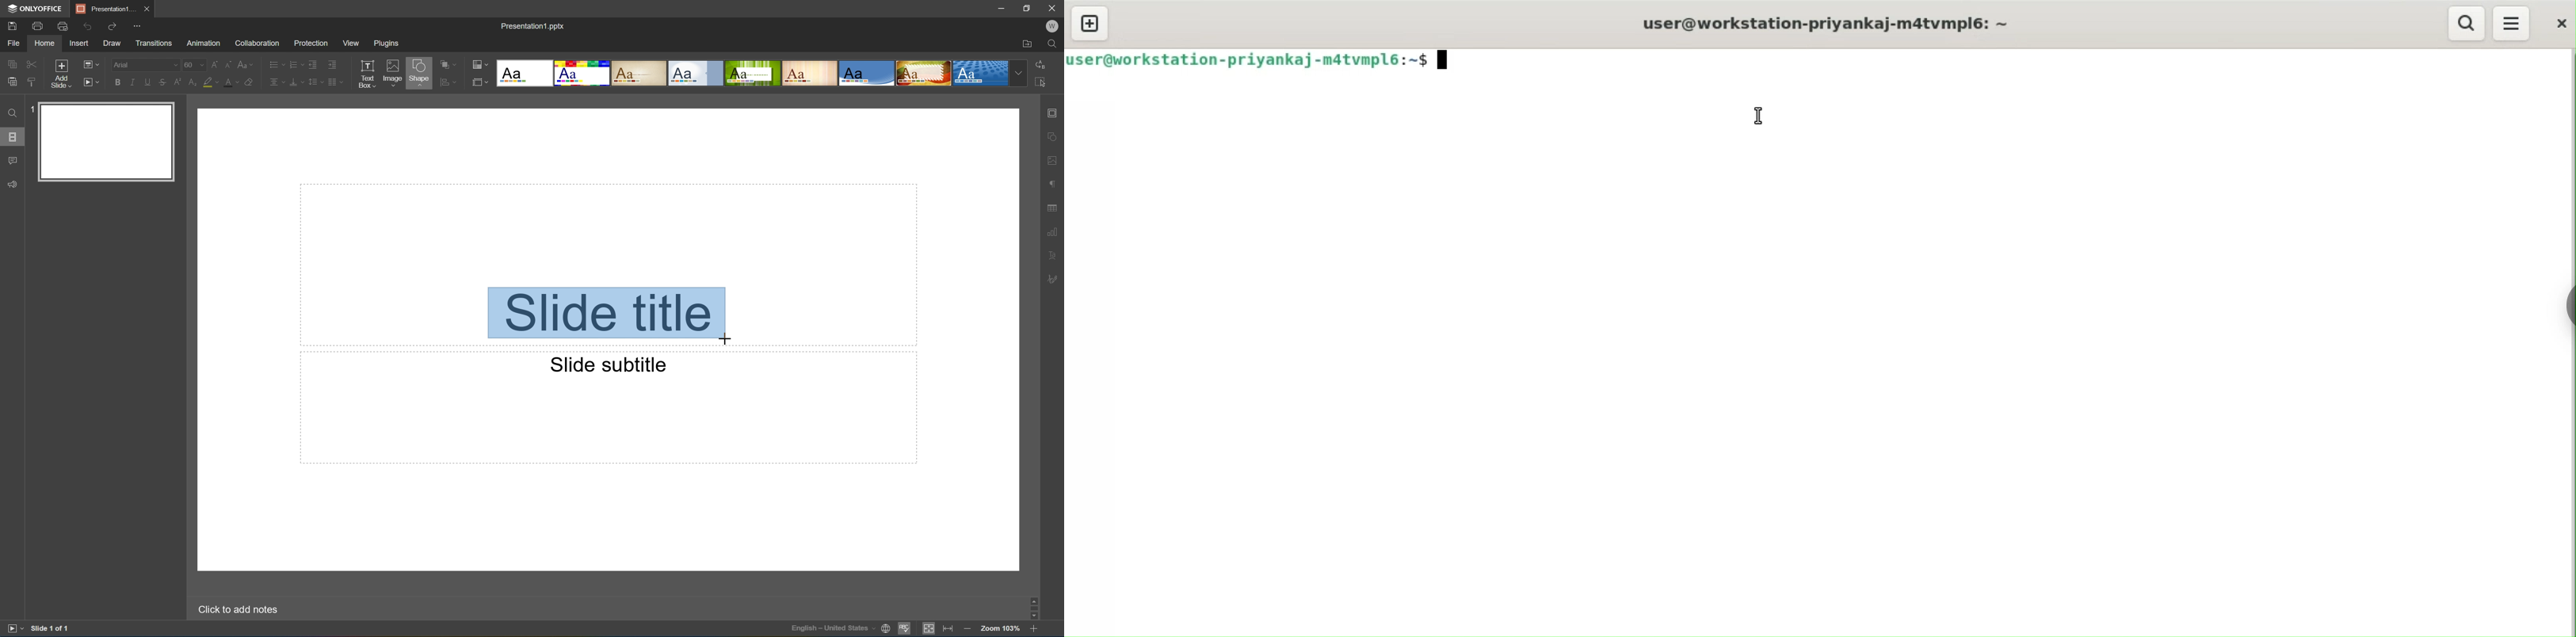 This screenshot has width=2576, height=644. I want to click on Zoom 103%, so click(1000, 628).